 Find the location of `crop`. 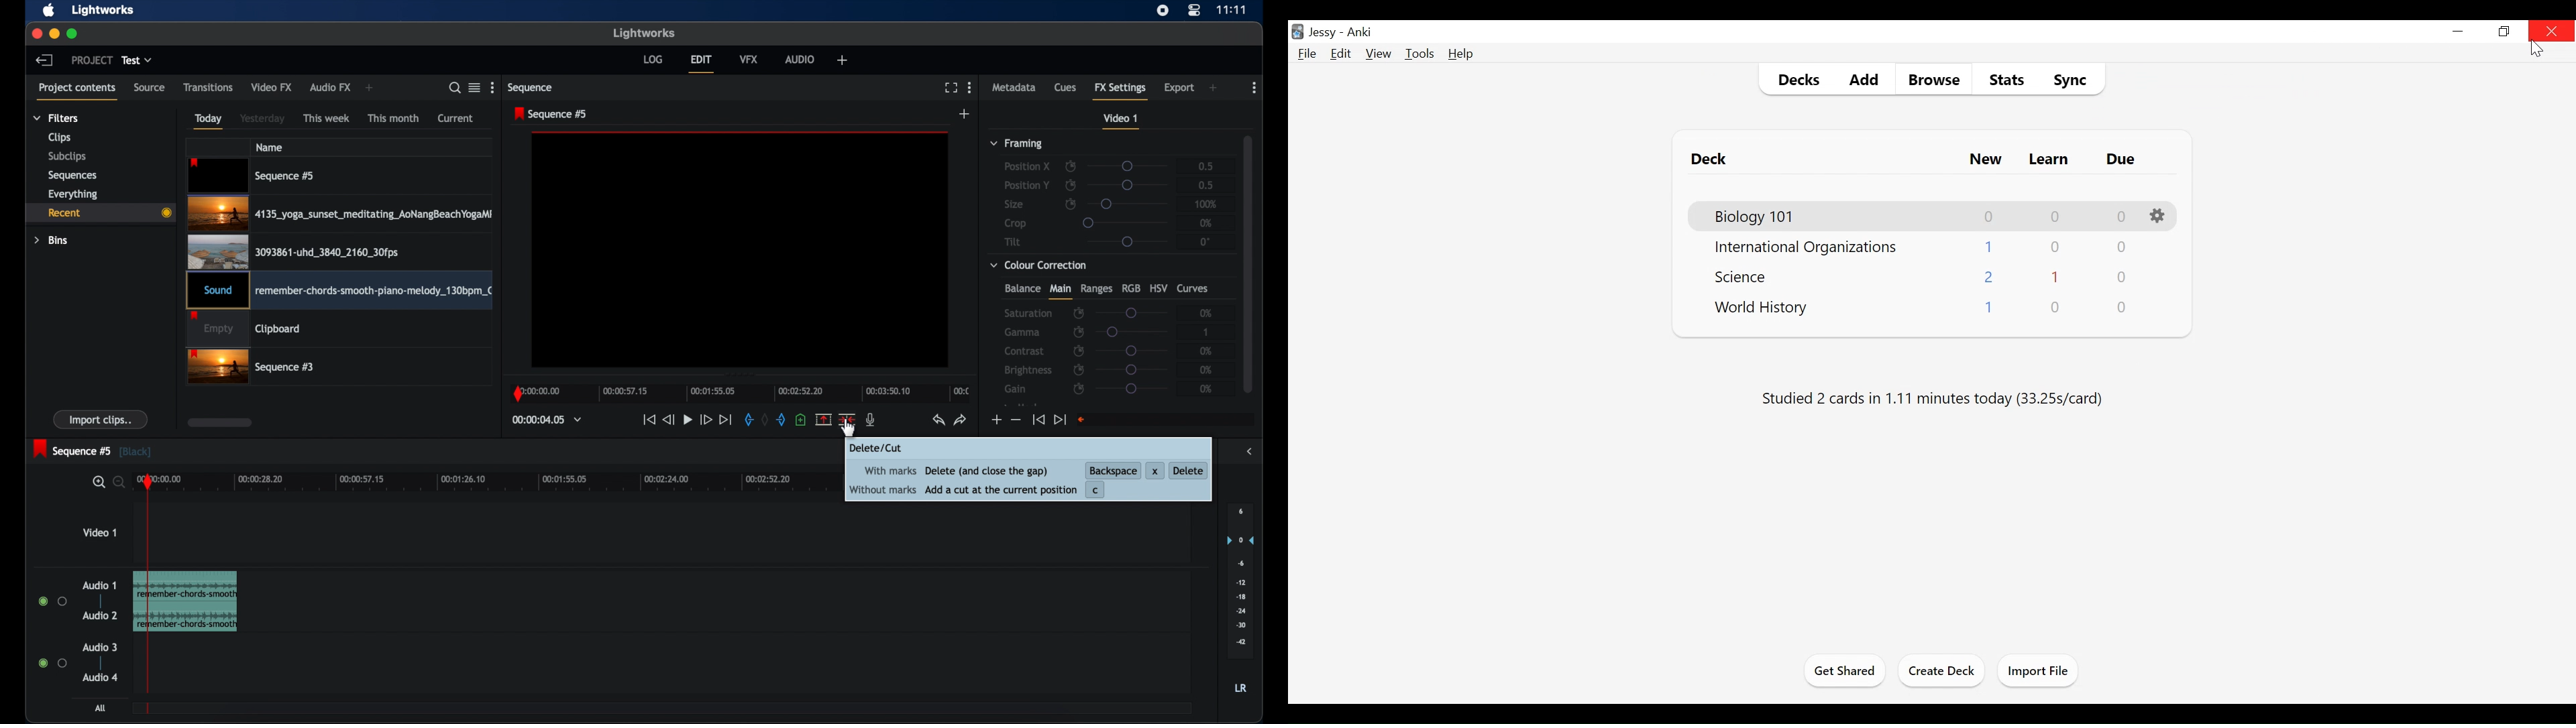

crop is located at coordinates (1016, 223).